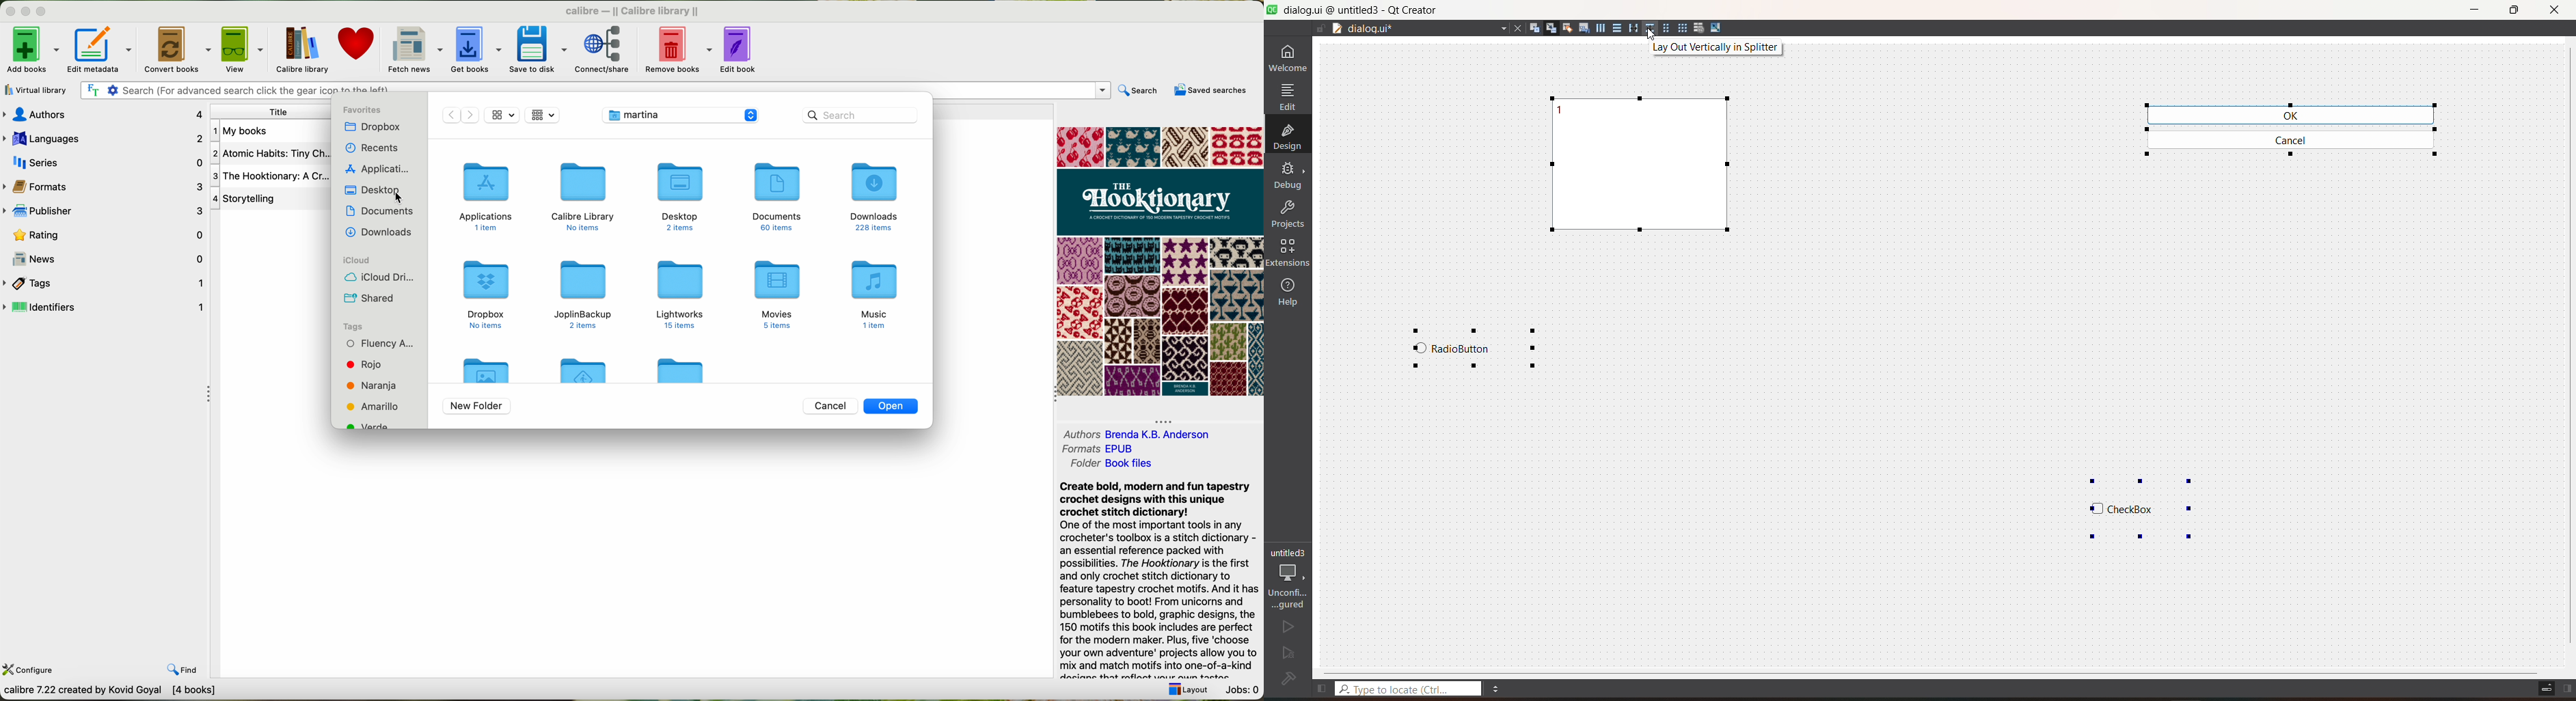 The height and width of the screenshot is (728, 2576). What do you see at coordinates (1050, 397) in the screenshot?
I see `Collapse` at bounding box center [1050, 397].